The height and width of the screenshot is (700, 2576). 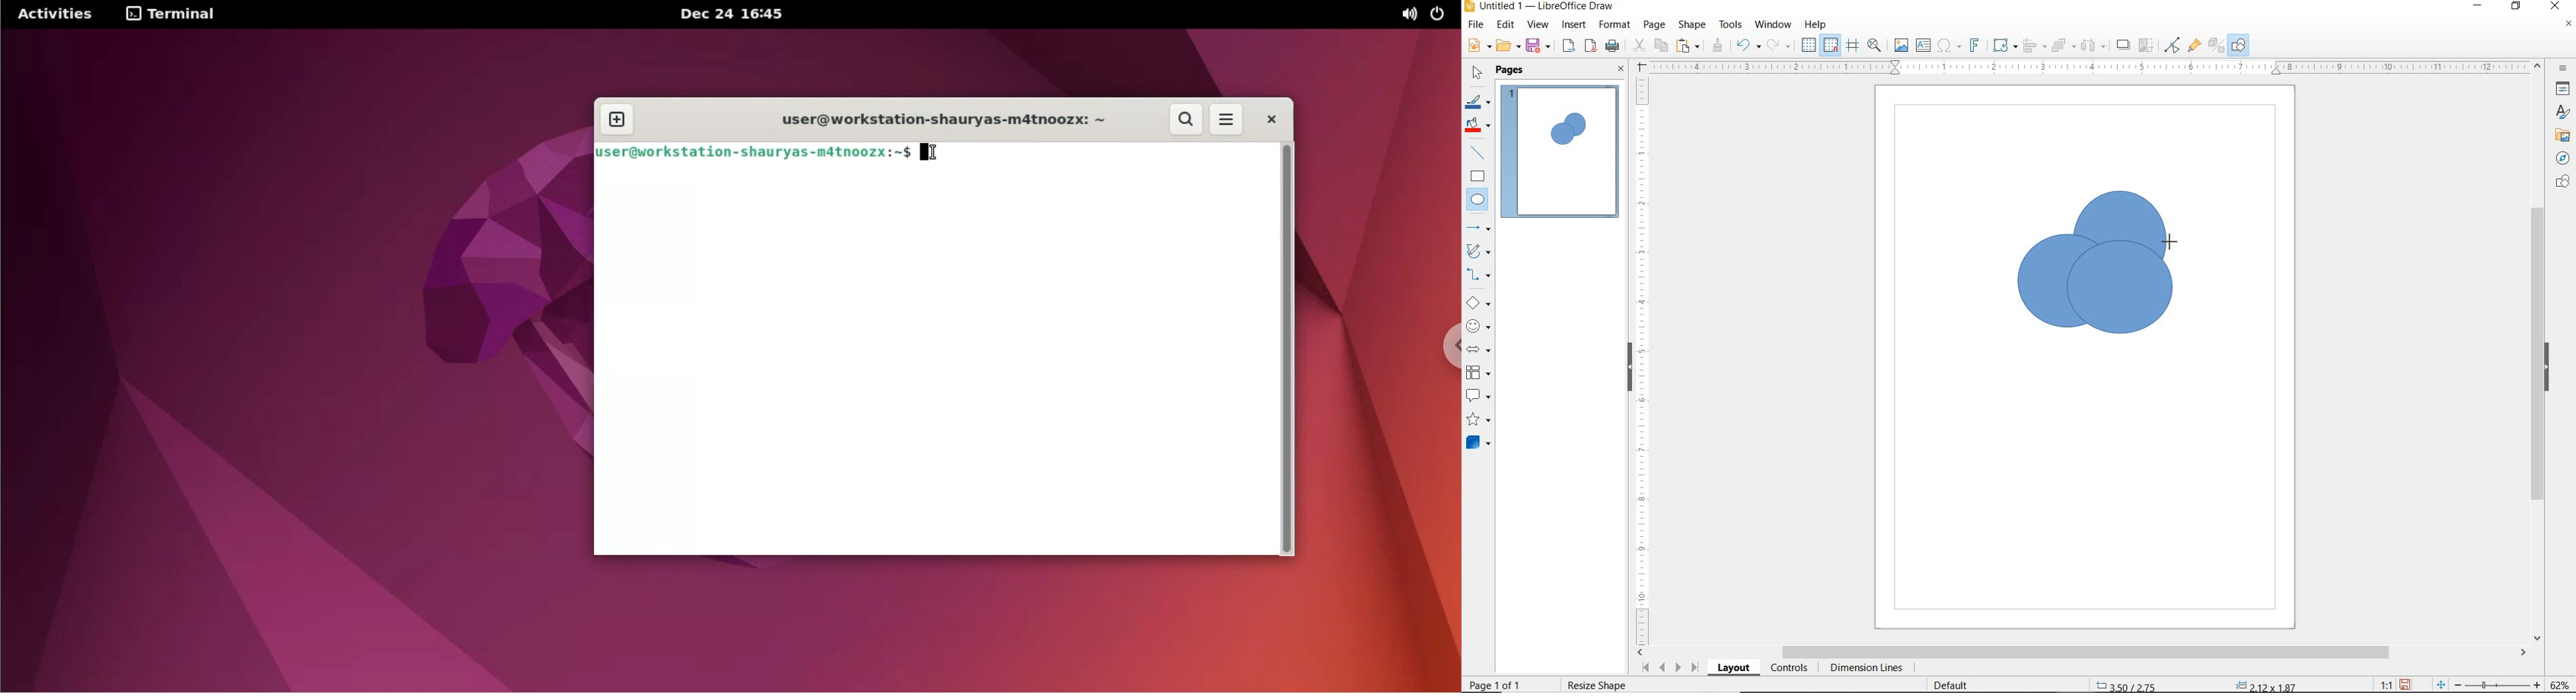 I want to click on SHADOW, so click(x=2124, y=46).